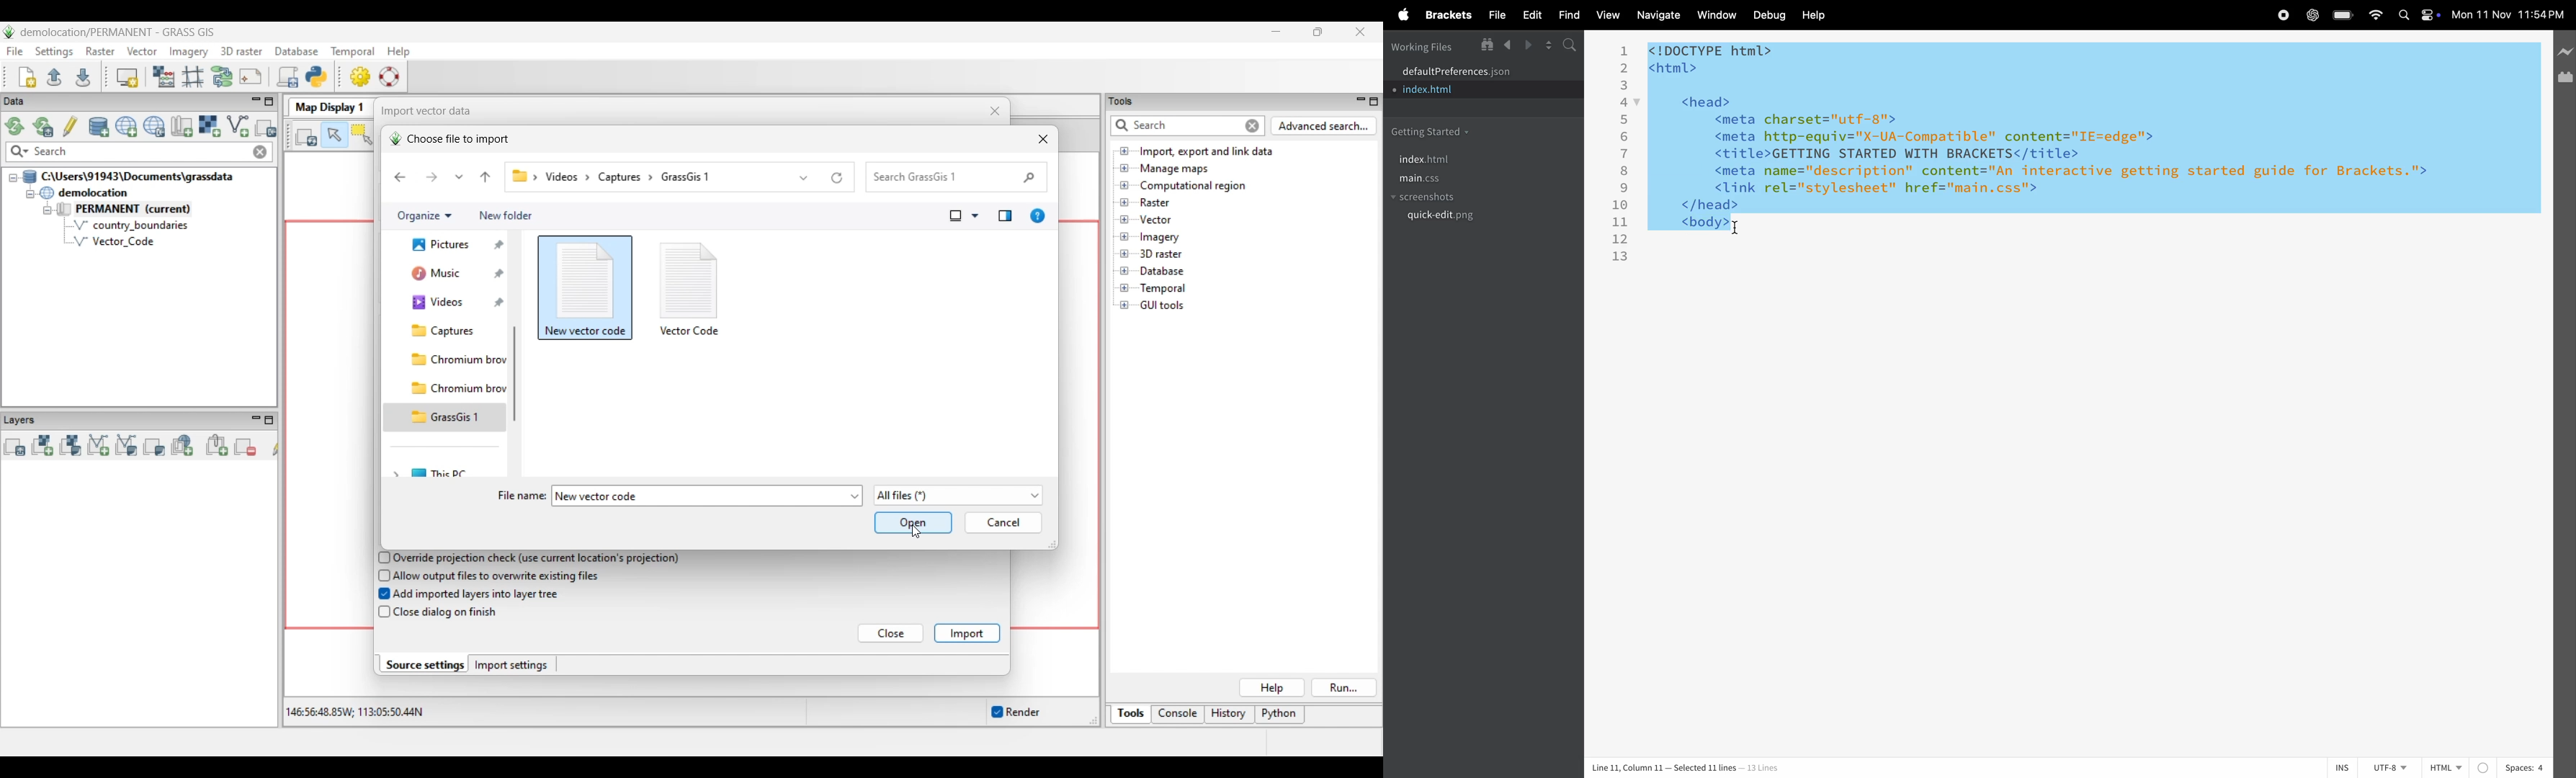 This screenshot has width=2576, height=784. What do you see at coordinates (2284, 15) in the screenshot?
I see `record` at bounding box center [2284, 15].